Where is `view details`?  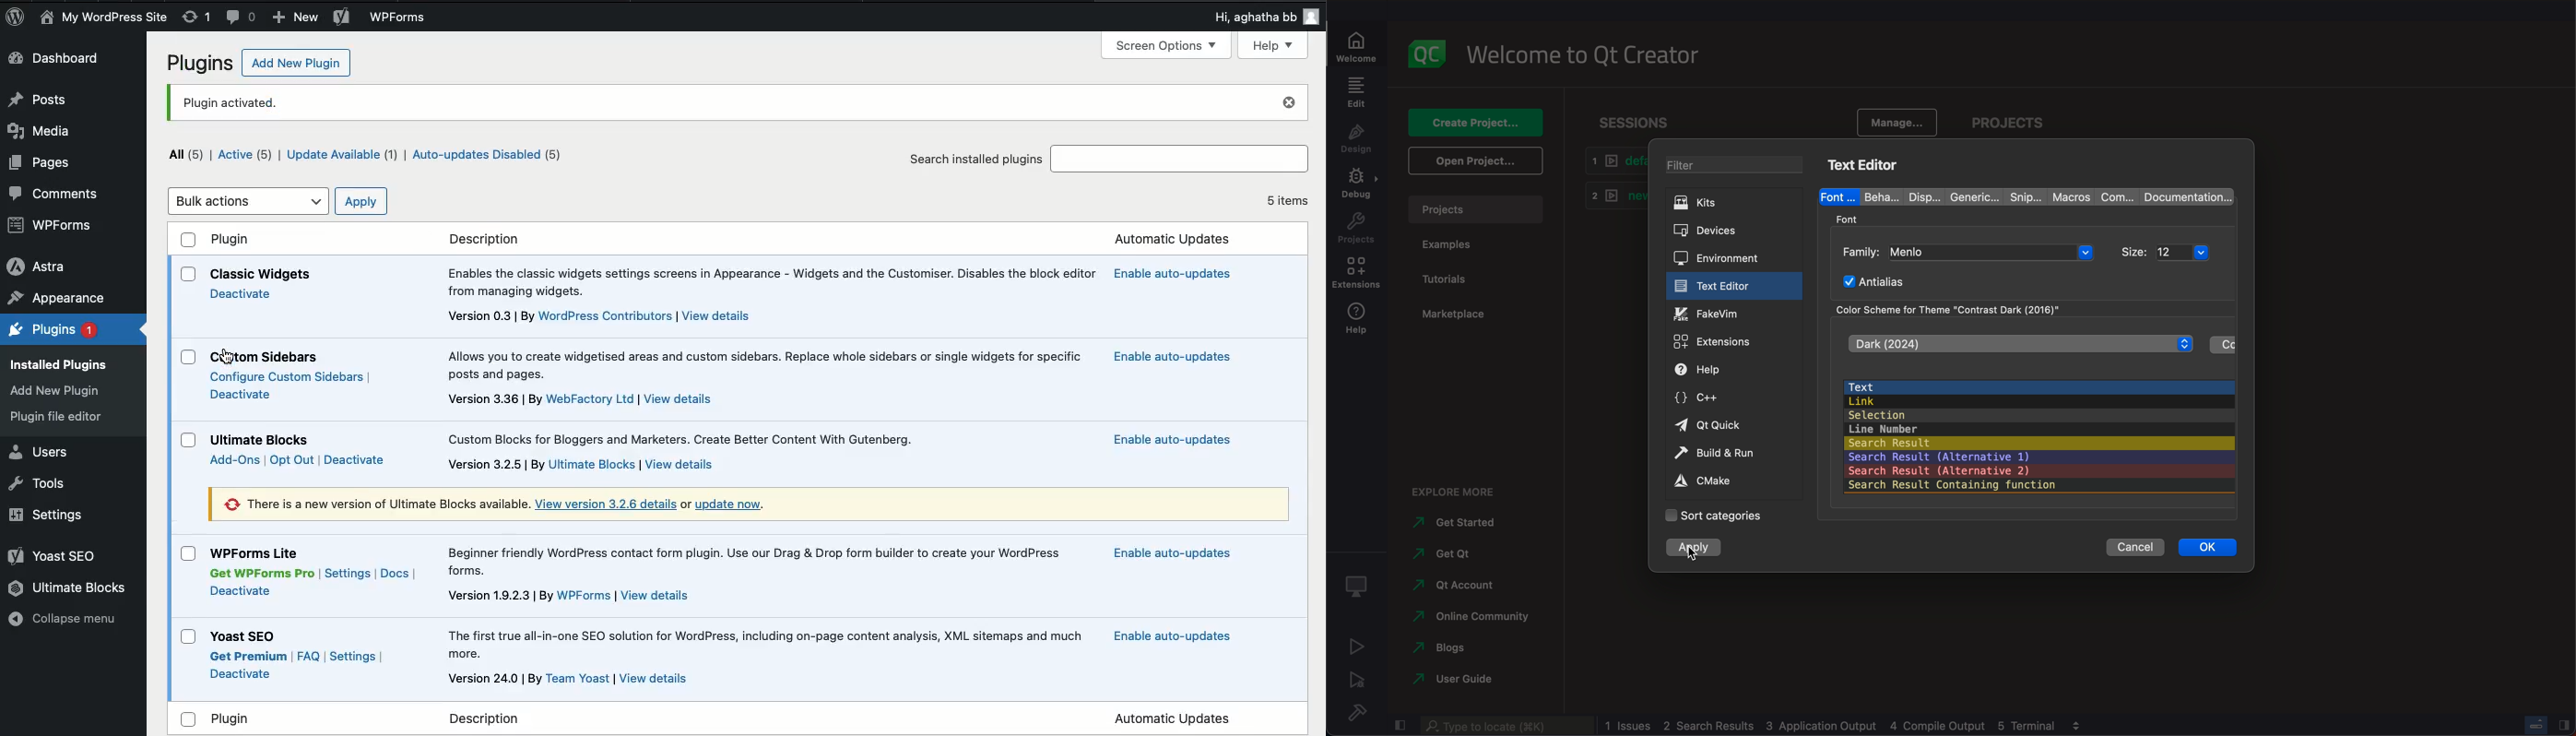
view details is located at coordinates (717, 317).